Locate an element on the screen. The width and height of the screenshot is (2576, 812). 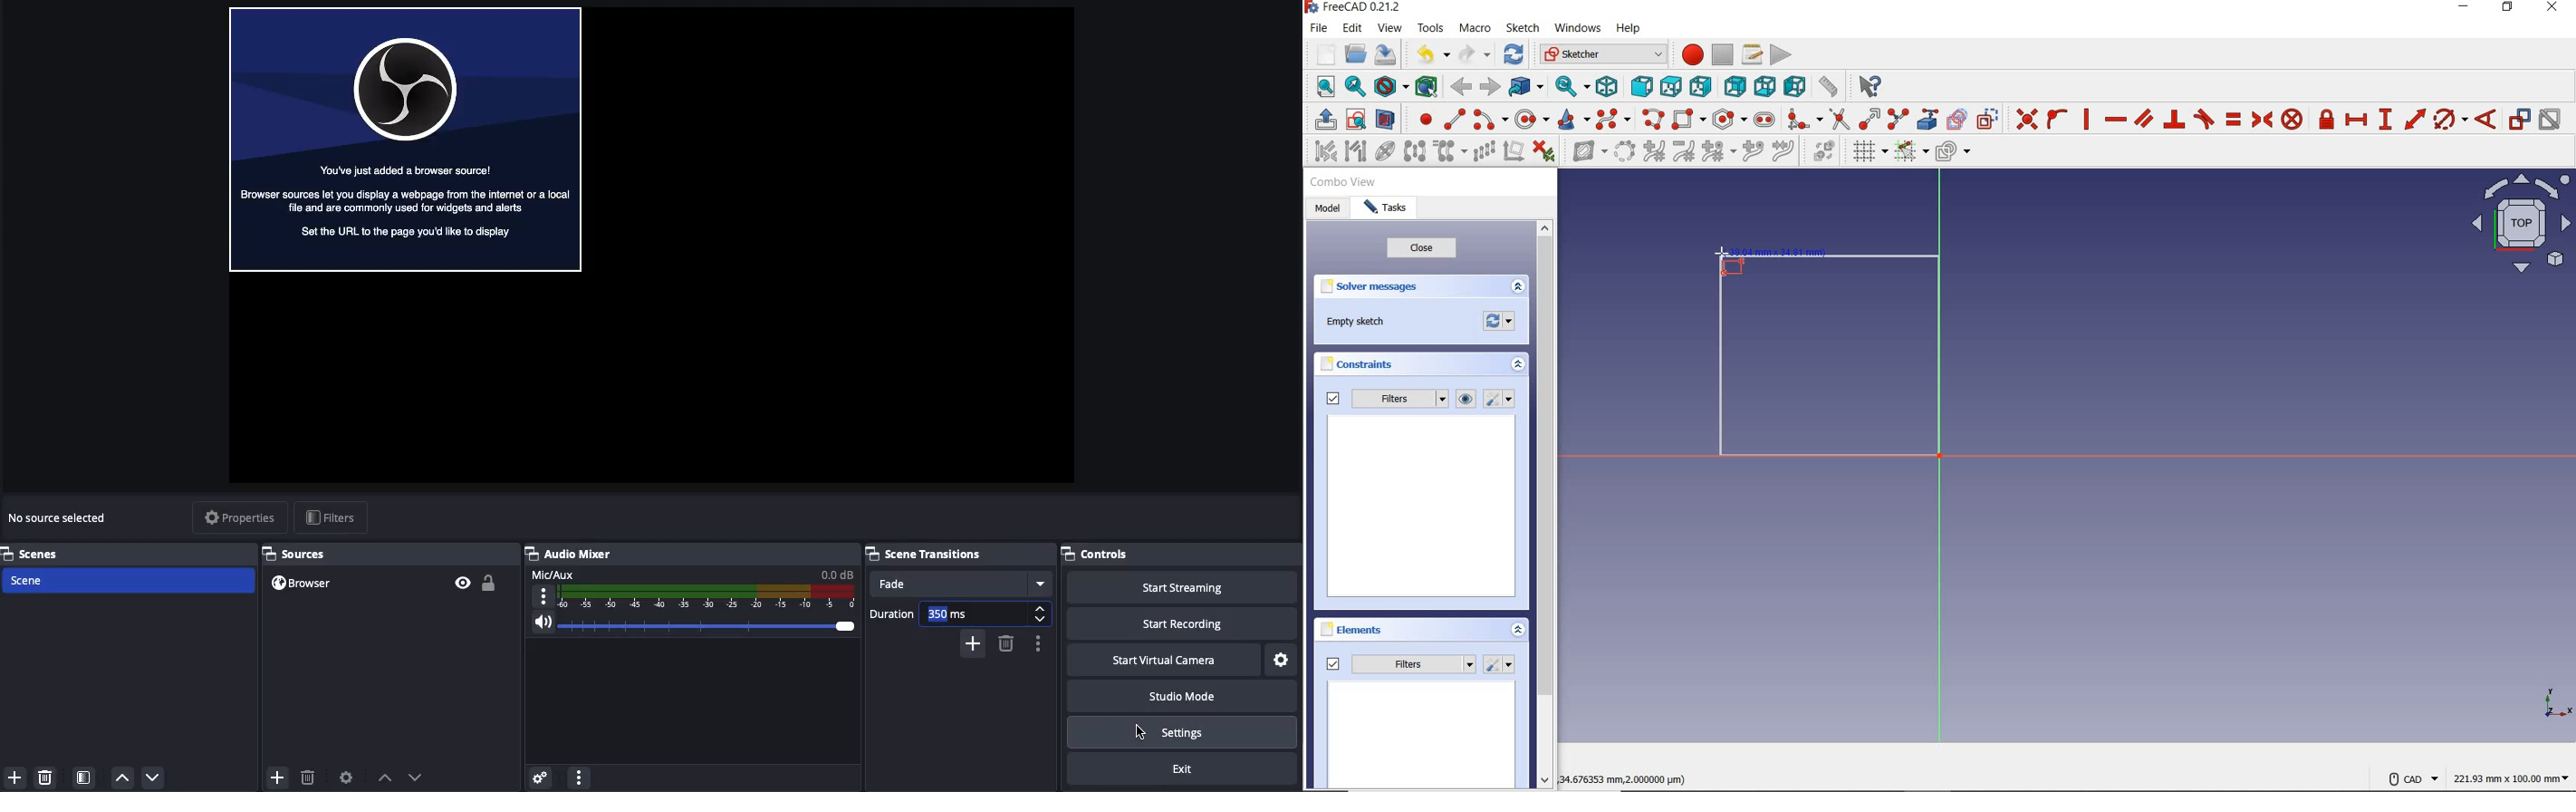
fit all is located at coordinates (1321, 86).